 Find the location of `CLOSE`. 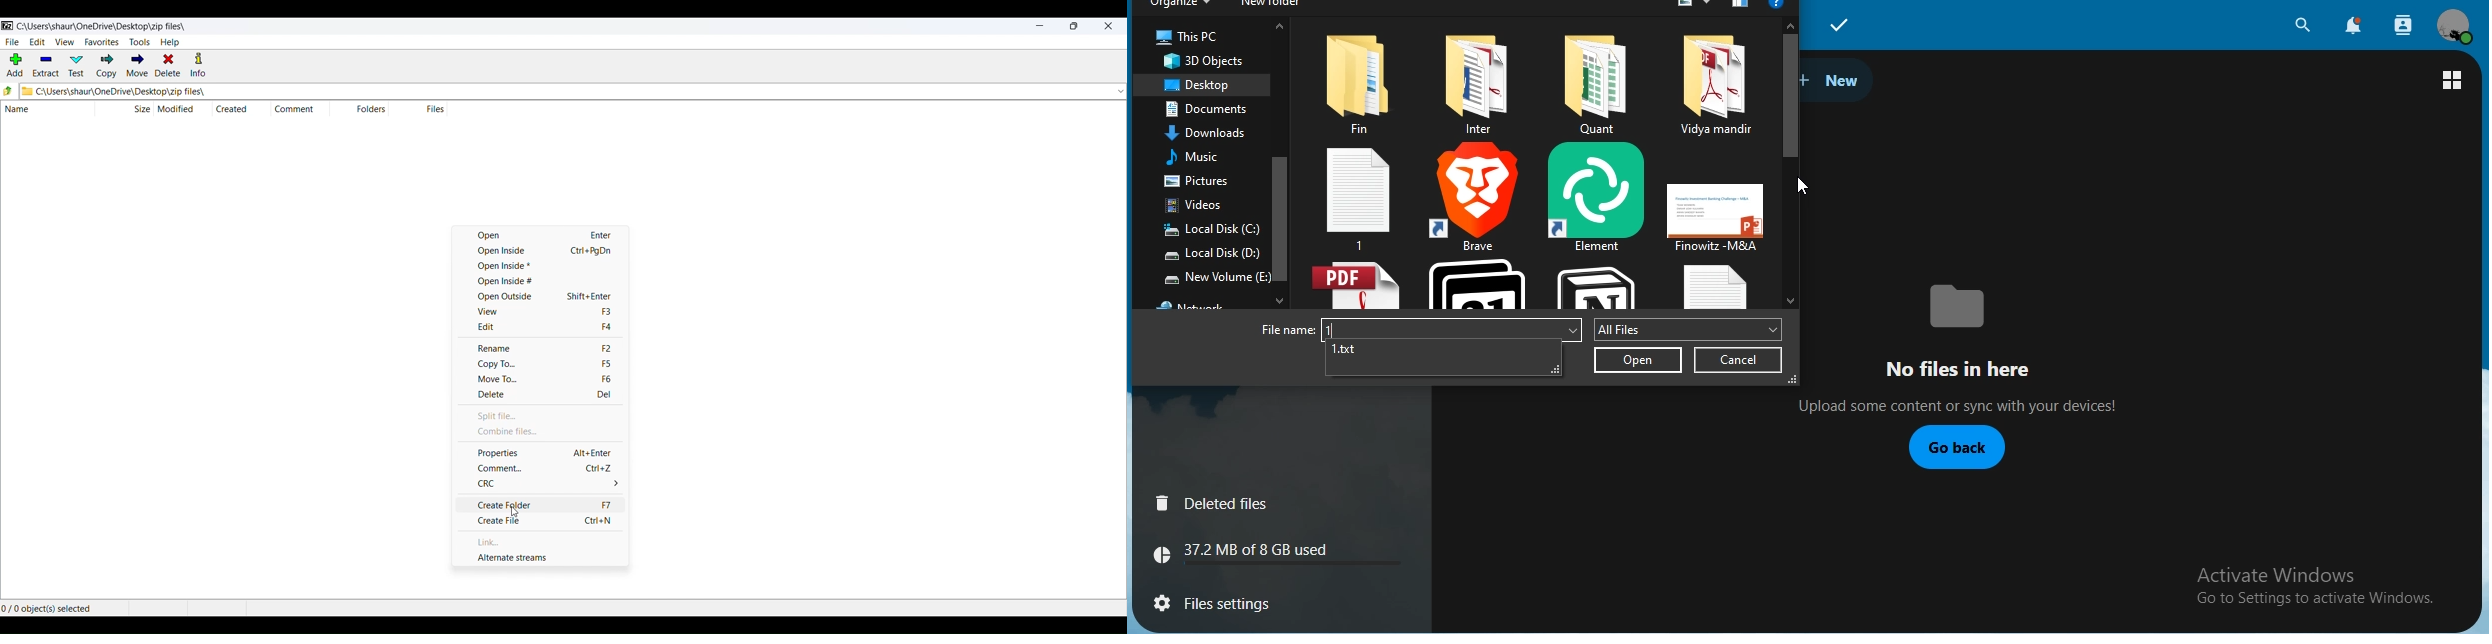

CLOSE is located at coordinates (1108, 27).